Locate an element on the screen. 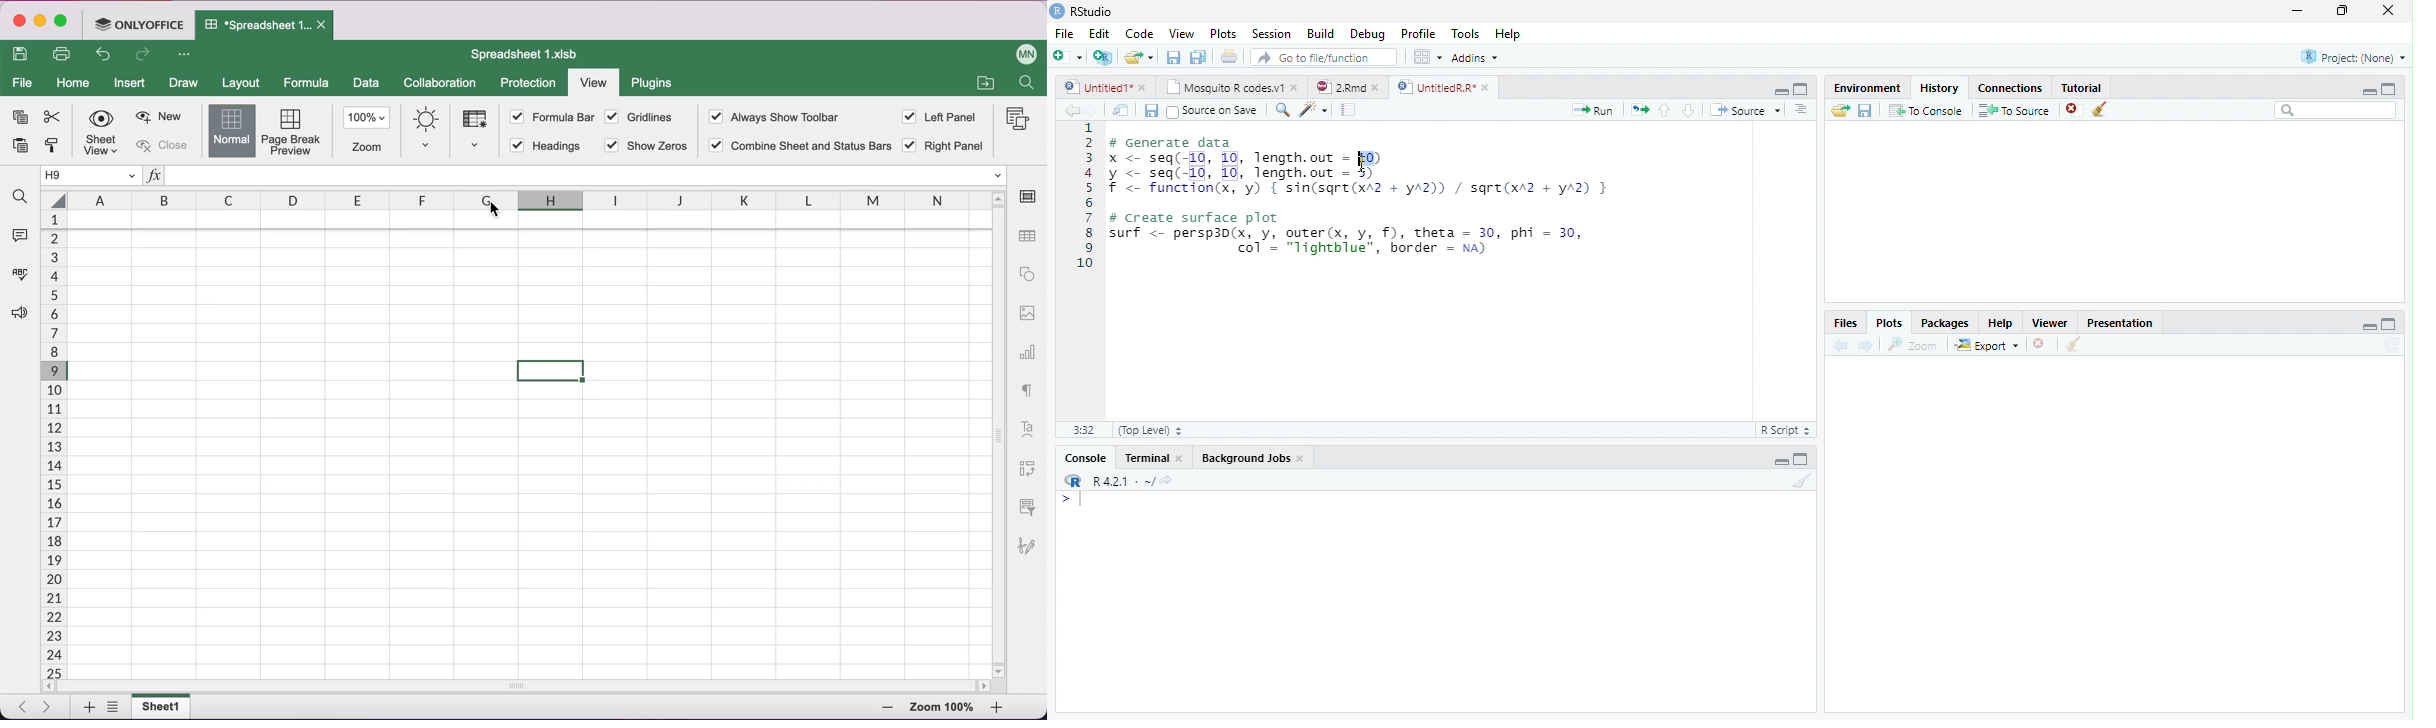 The height and width of the screenshot is (728, 2436). Show in new window is located at coordinates (1120, 110).